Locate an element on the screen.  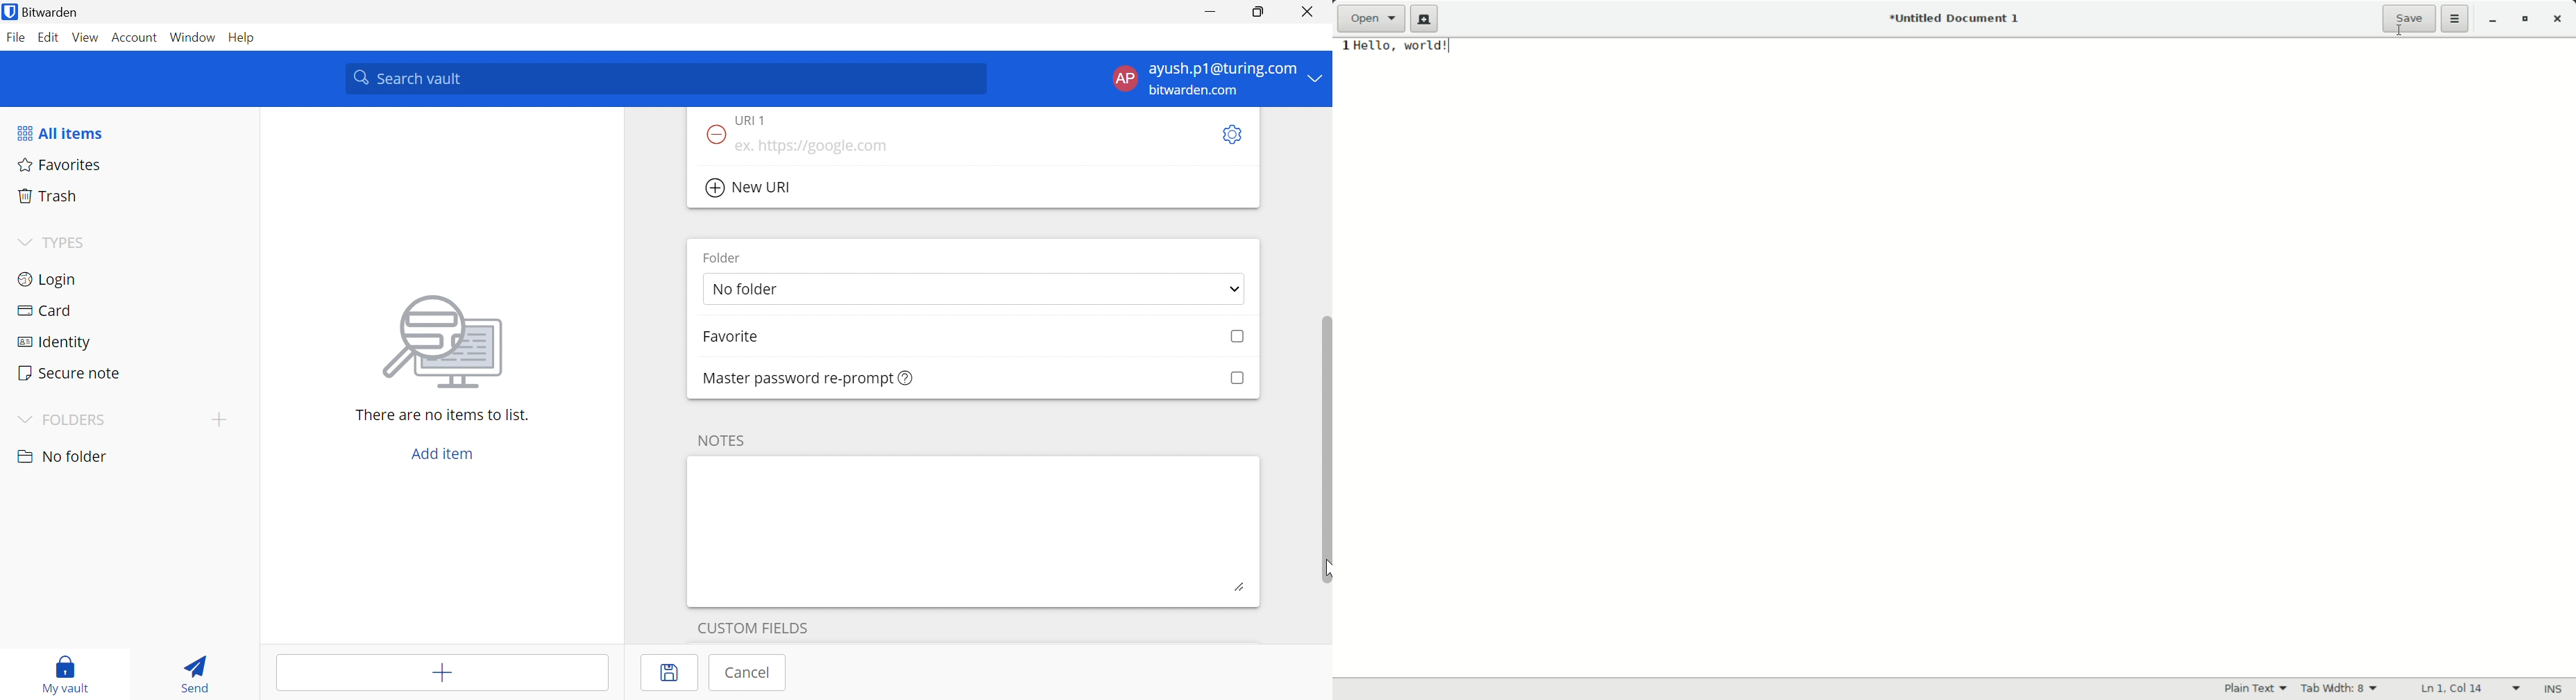
There are no items to list. is located at coordinates (443, 414).